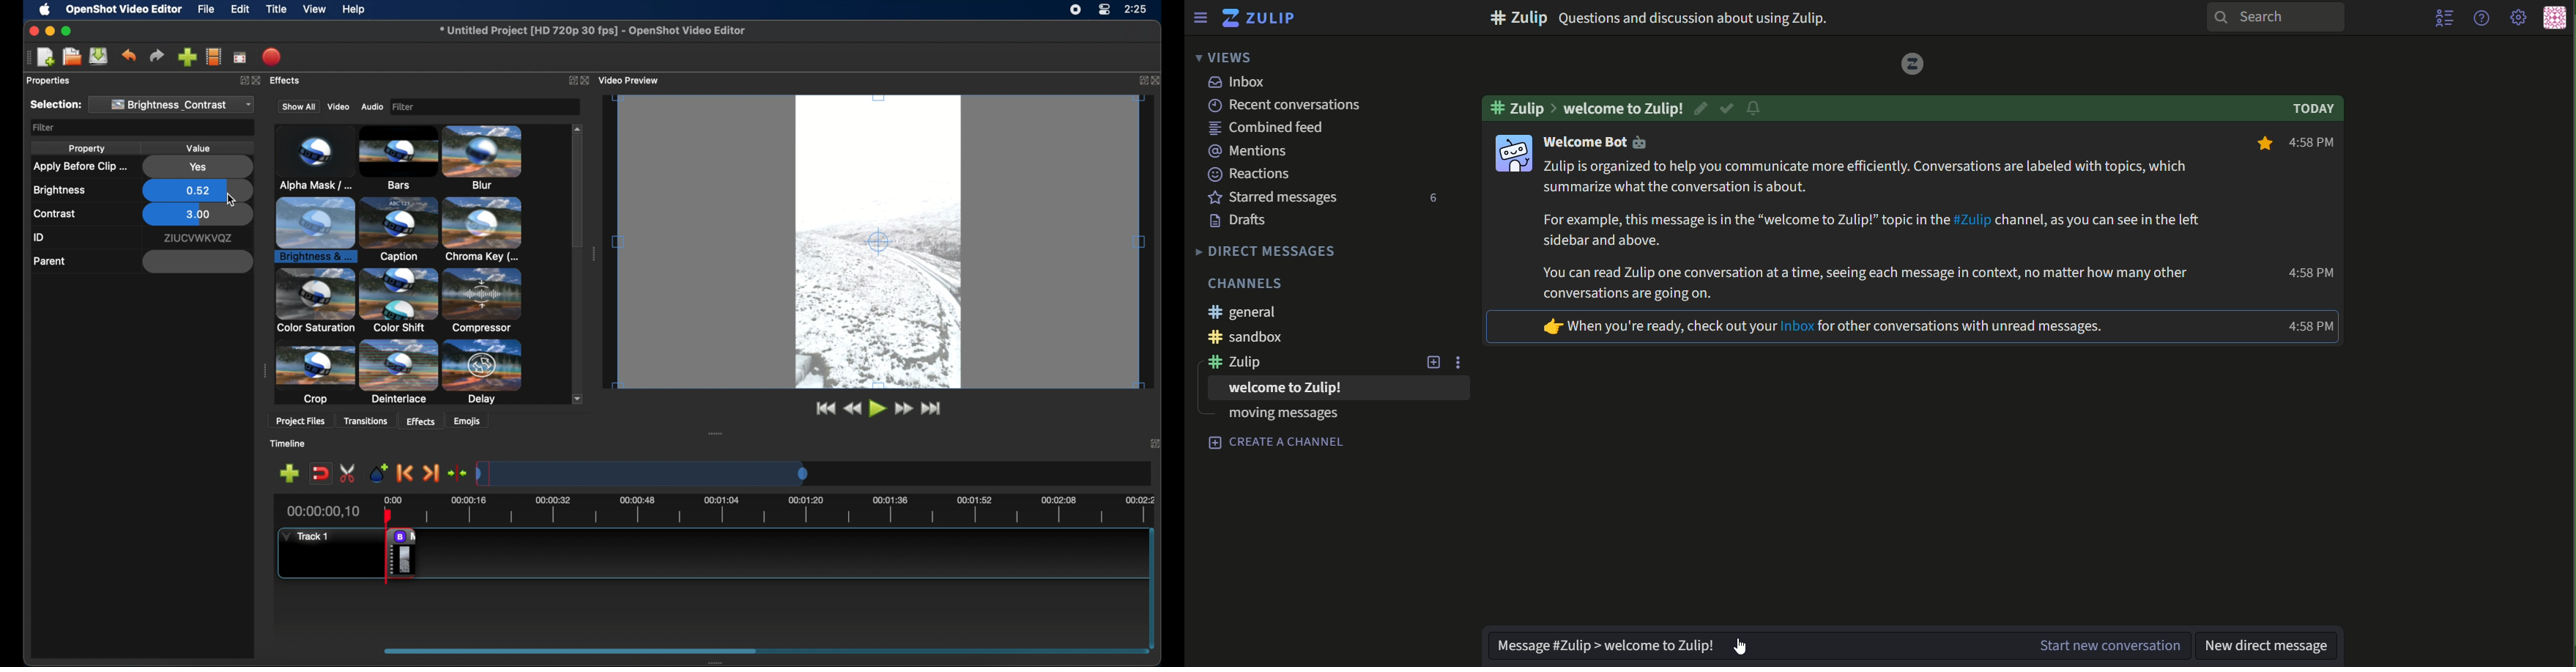 The image size is (2576, 672). Describe the element at coordinates (60, 190) in the screenshot. I see `brightness` at that location.